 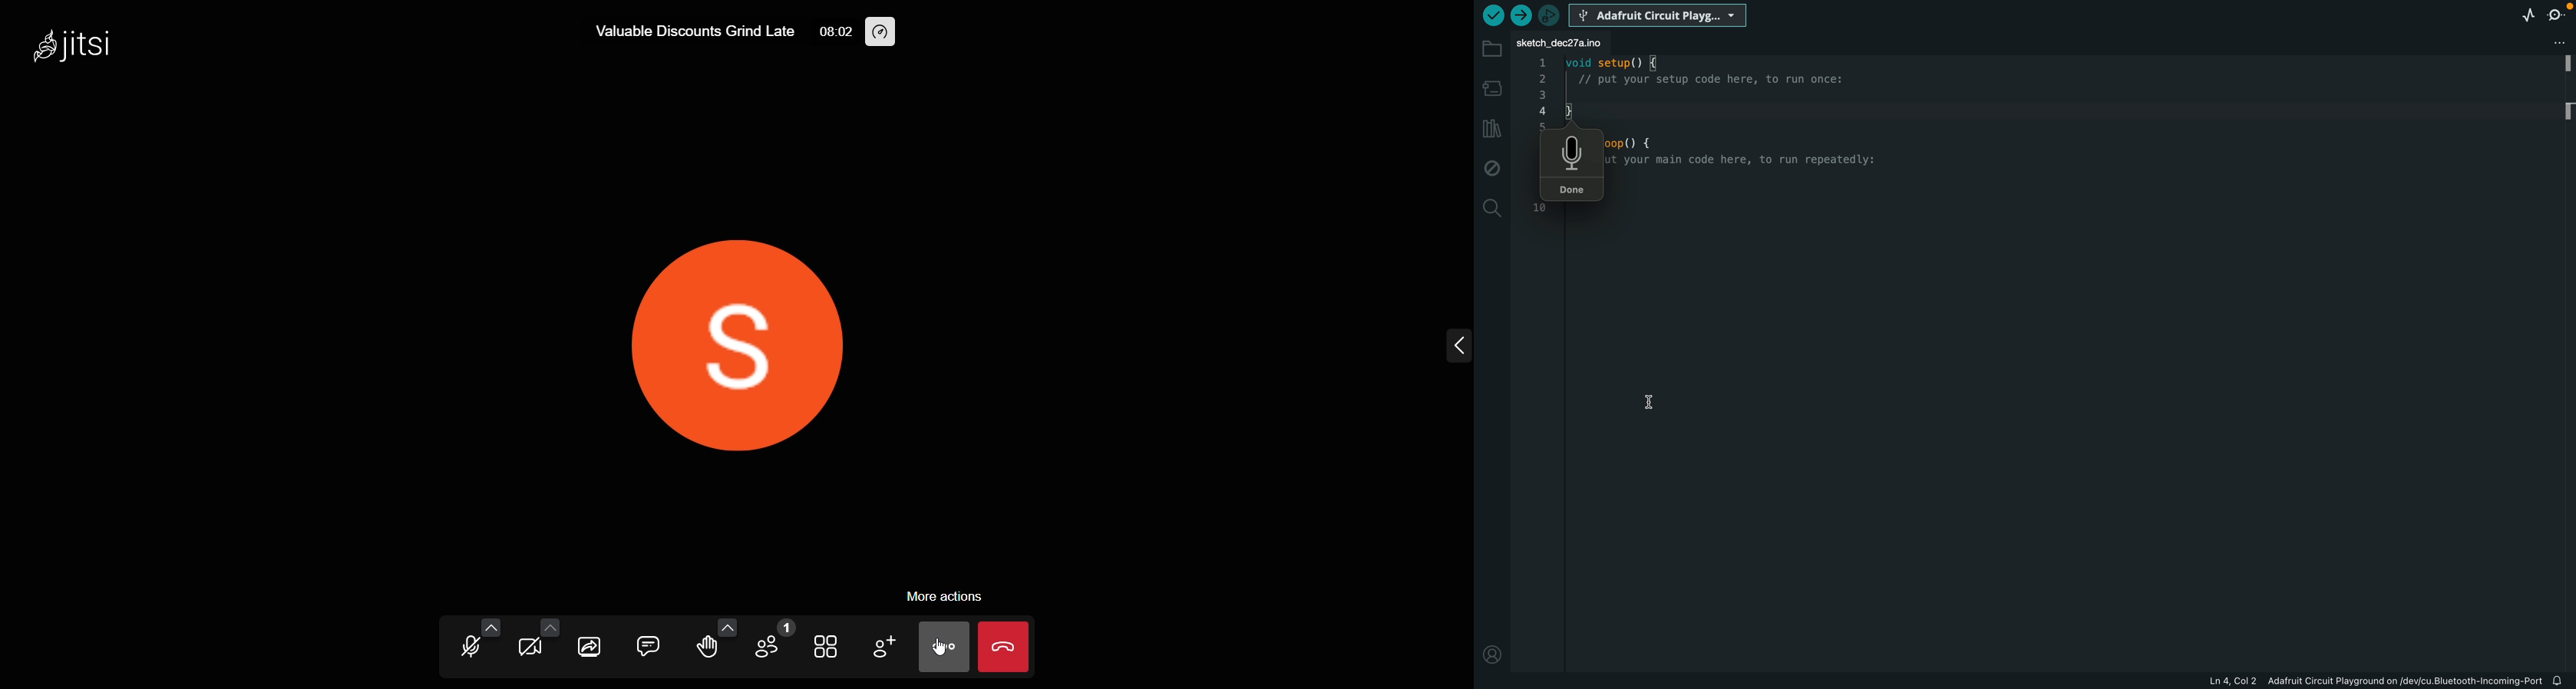 What do you see at coordinates (75, 46) in the screenshot?
I see `jitsi` at bounding box center [75, 46].